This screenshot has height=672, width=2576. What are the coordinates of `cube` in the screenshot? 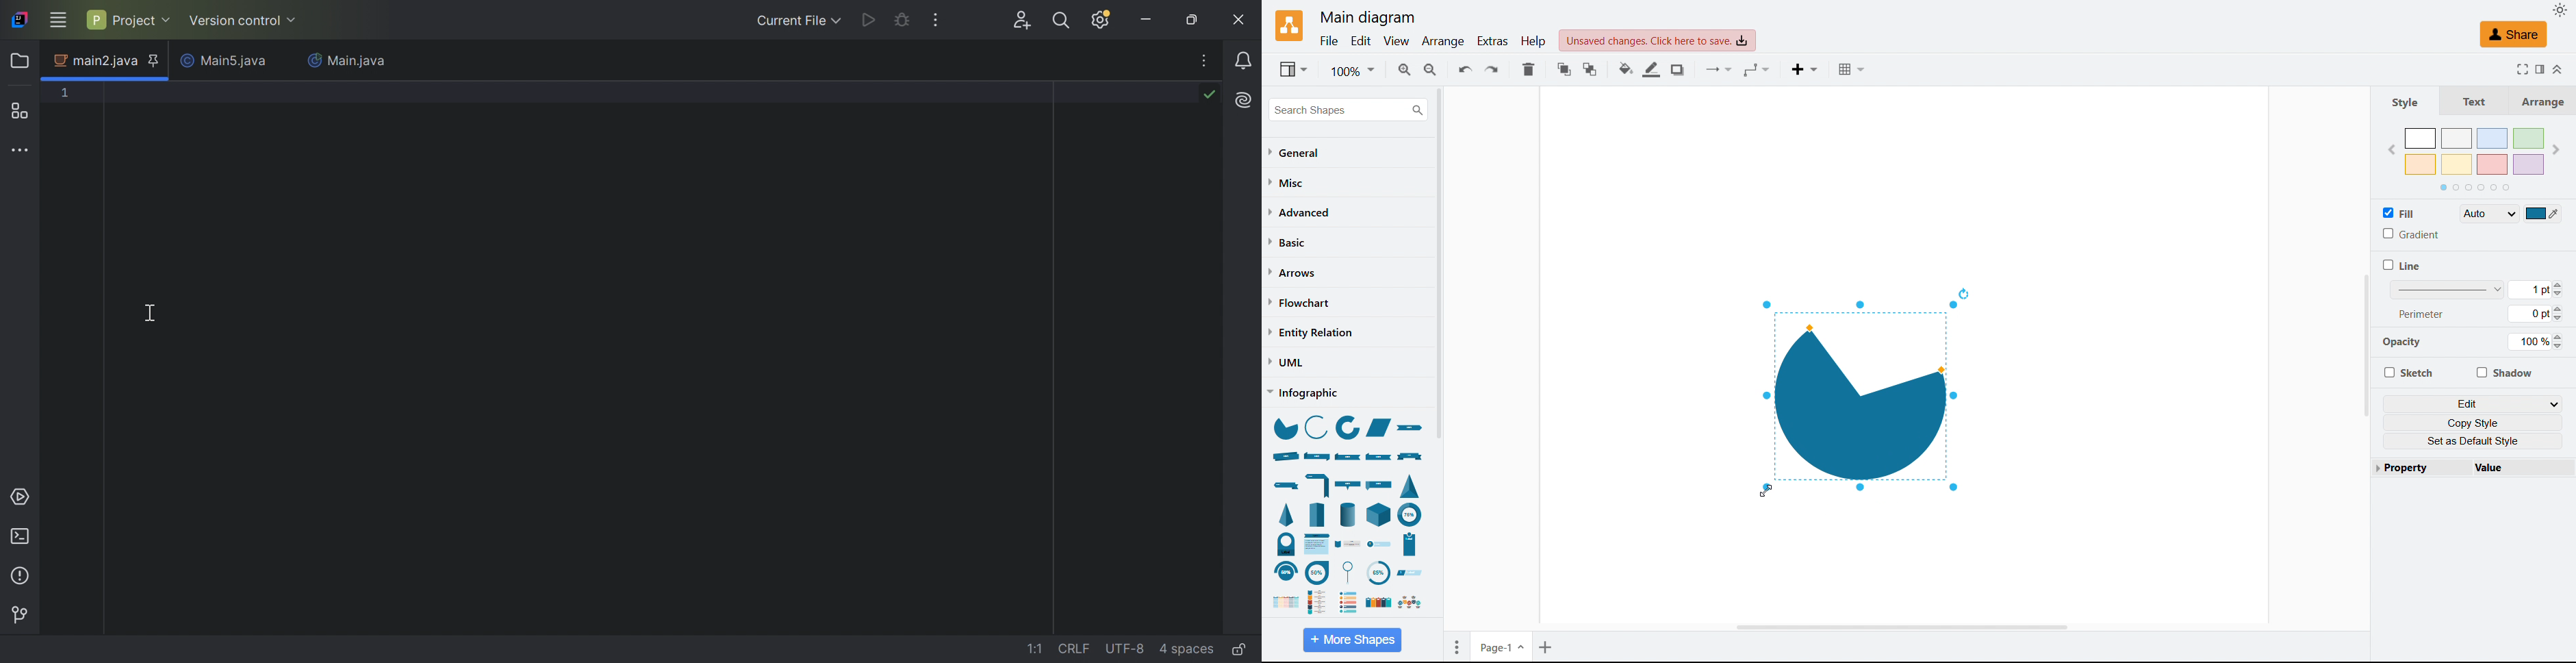 It's located at (1380, 514).